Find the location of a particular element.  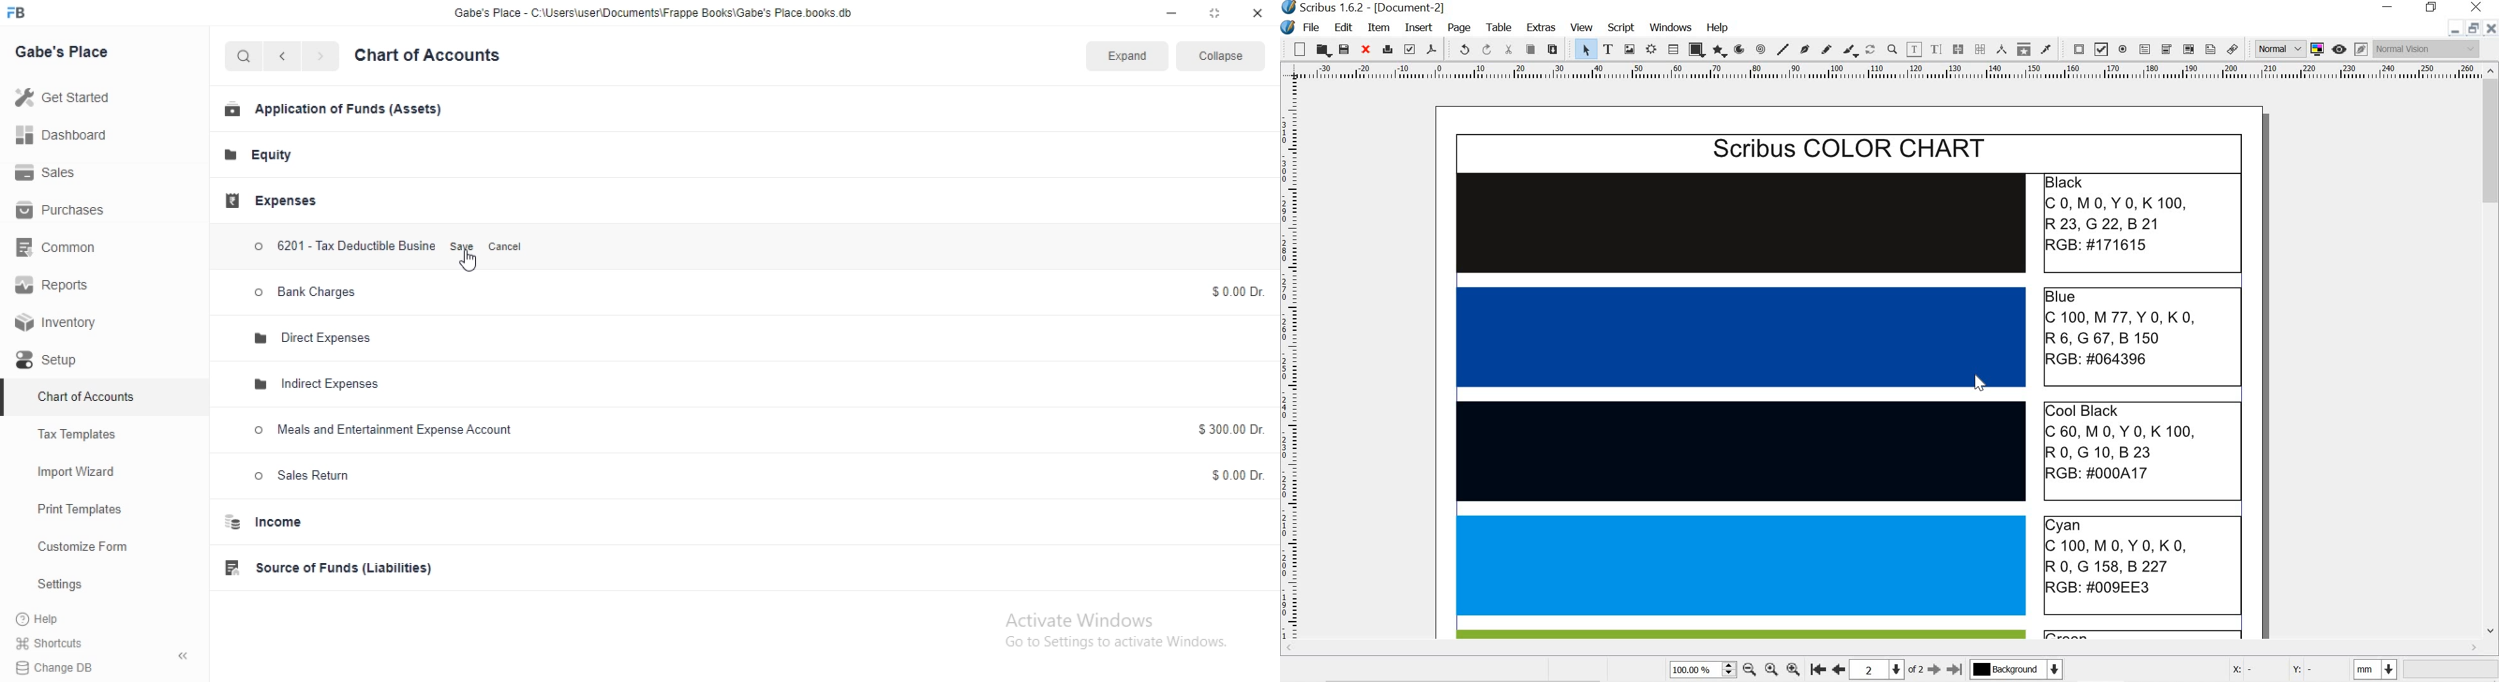

Setup is located at coordinates (68, 360).